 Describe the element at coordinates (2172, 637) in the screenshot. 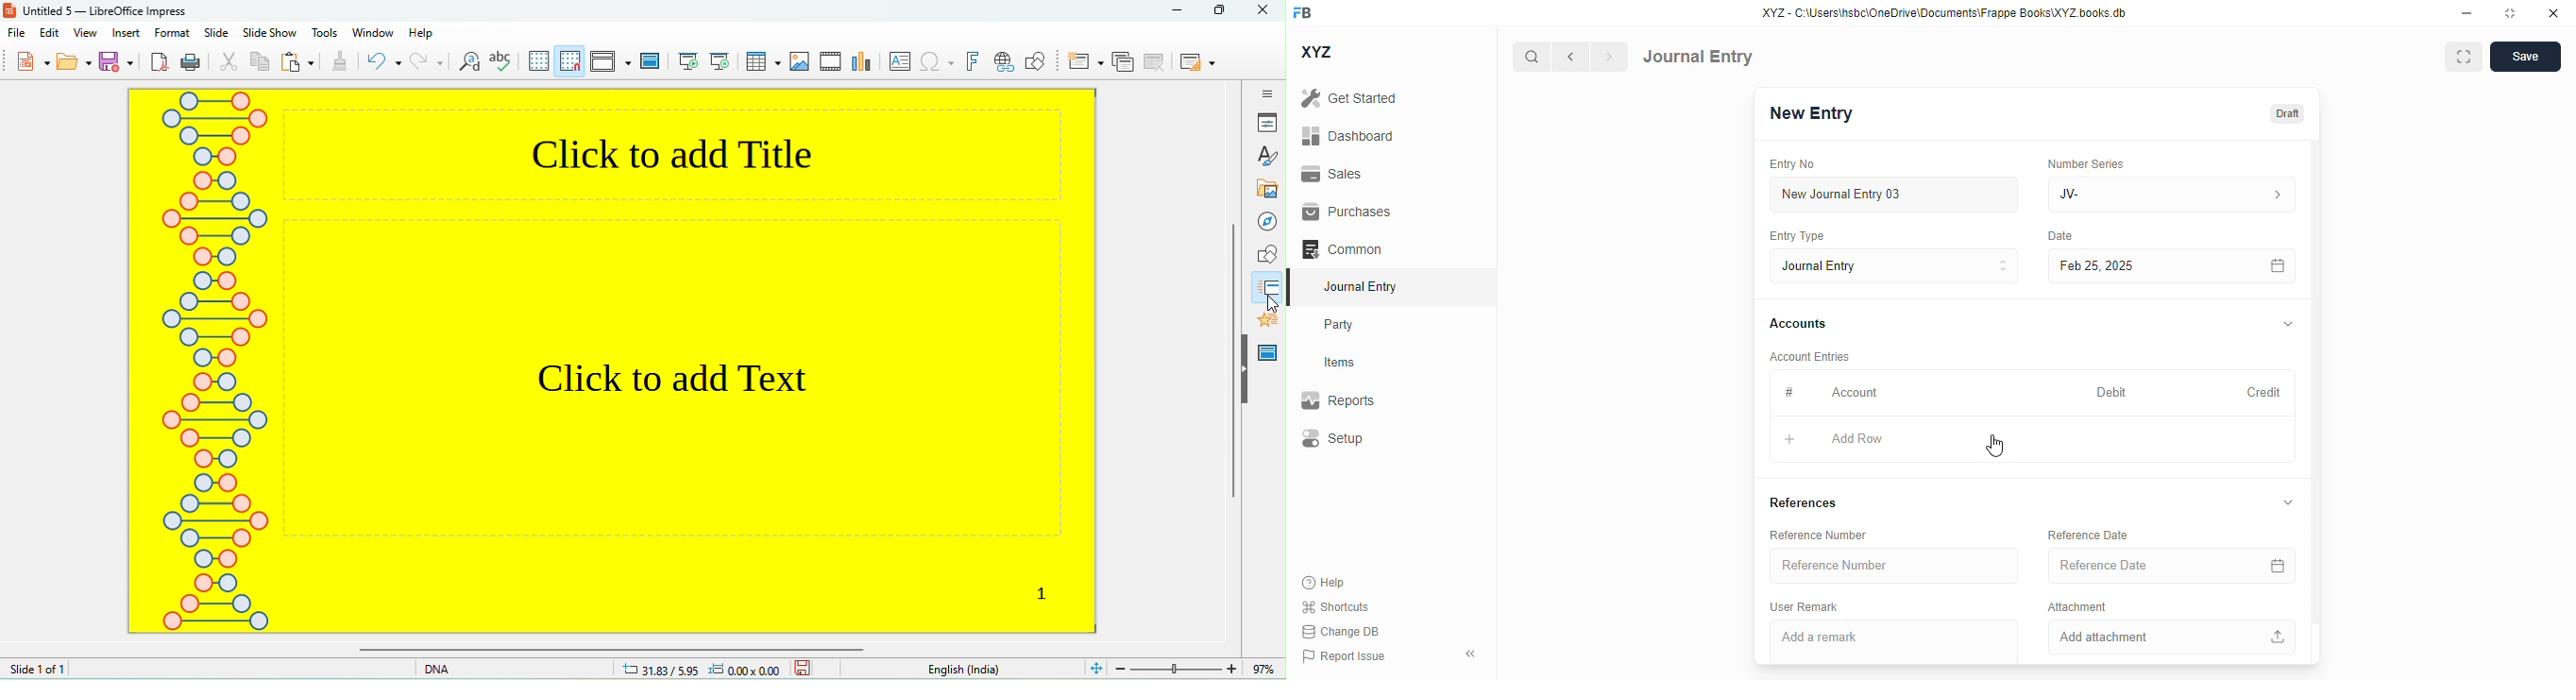

I see `add attachment` at that location.